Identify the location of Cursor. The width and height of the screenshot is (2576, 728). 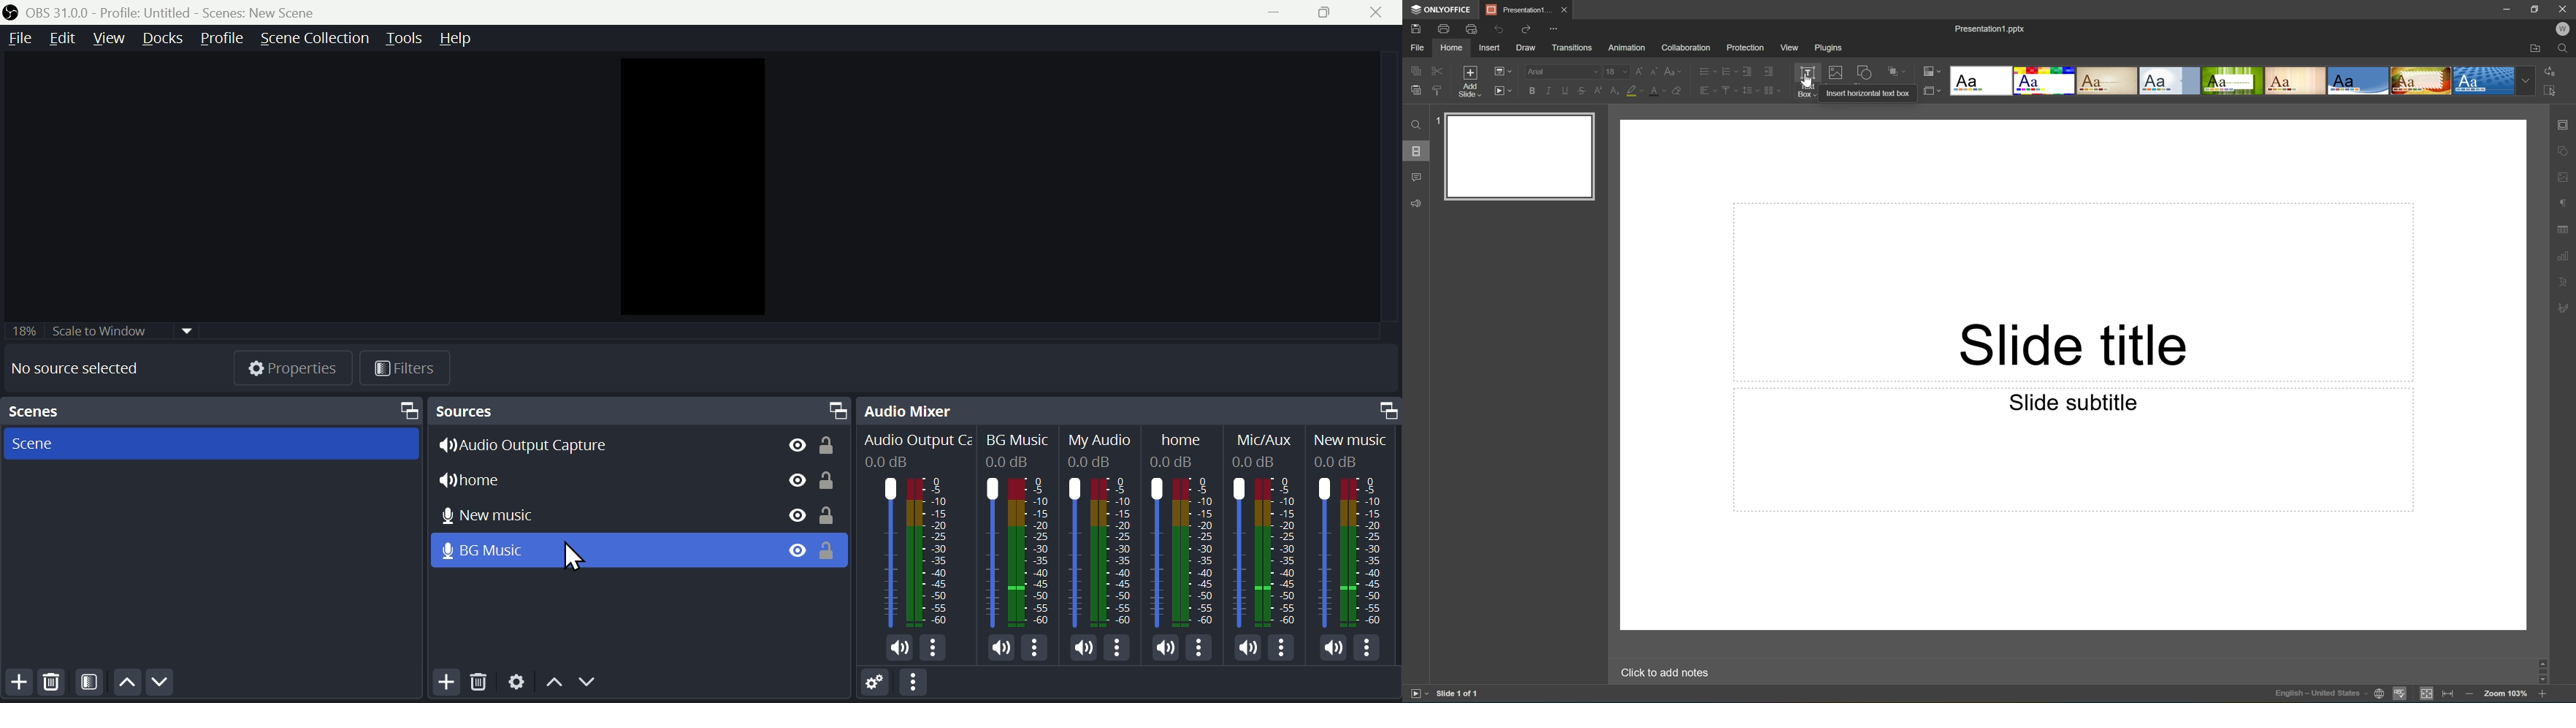
(578, 558).